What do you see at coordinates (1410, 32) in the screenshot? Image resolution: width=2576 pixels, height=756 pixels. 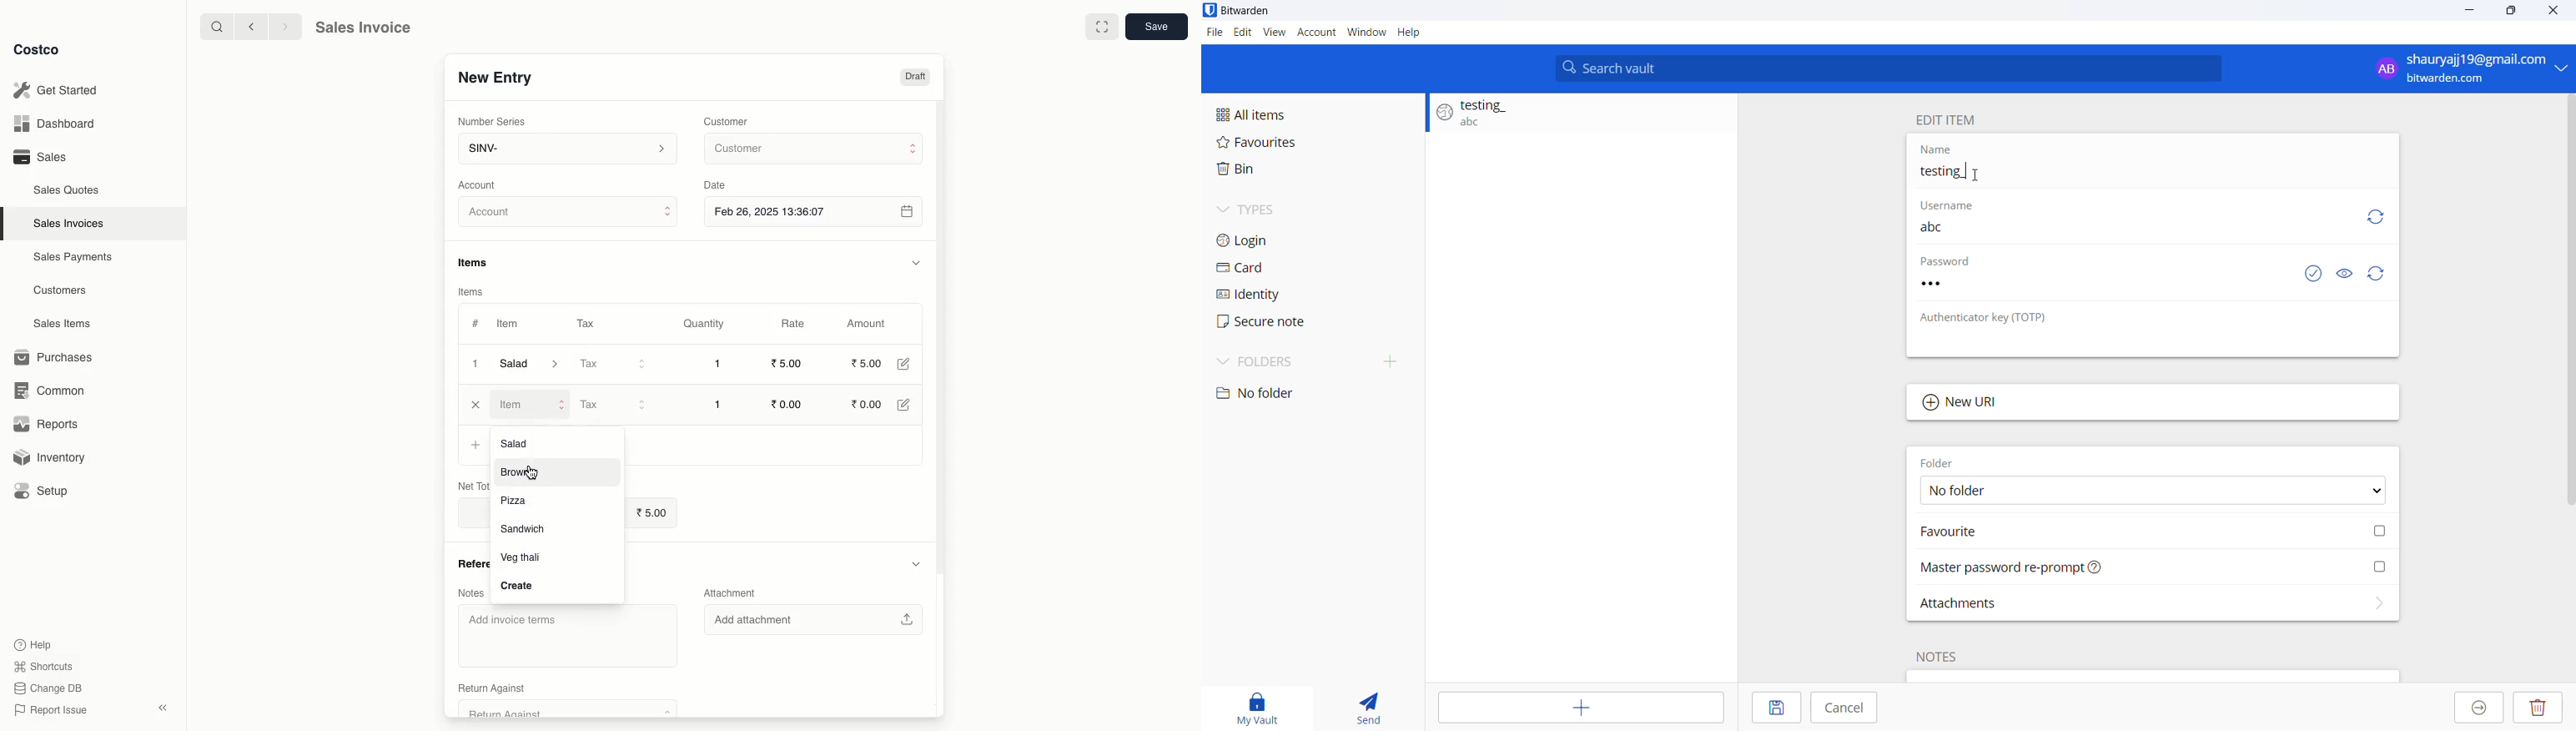 I see `Help` at bounding box center [1410, 32].